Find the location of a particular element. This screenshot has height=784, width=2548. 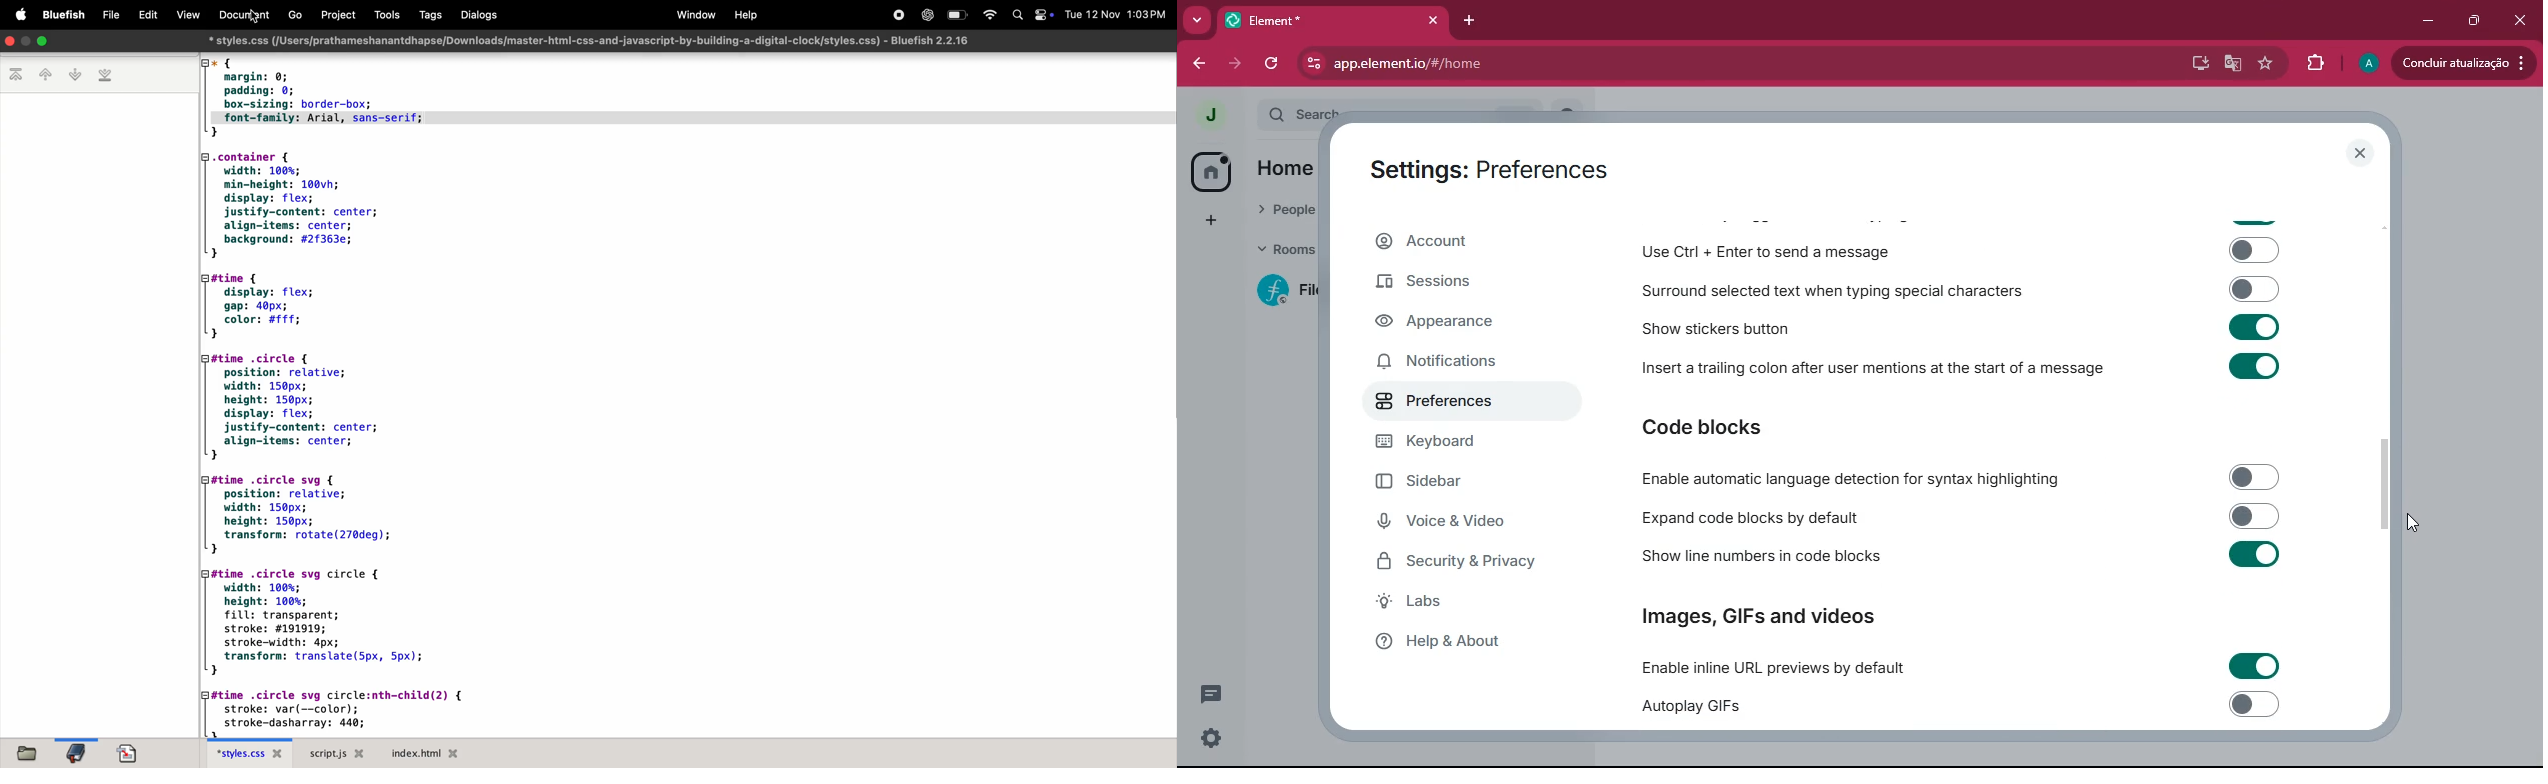

Control Centre is located at coordinates (1041, 15).